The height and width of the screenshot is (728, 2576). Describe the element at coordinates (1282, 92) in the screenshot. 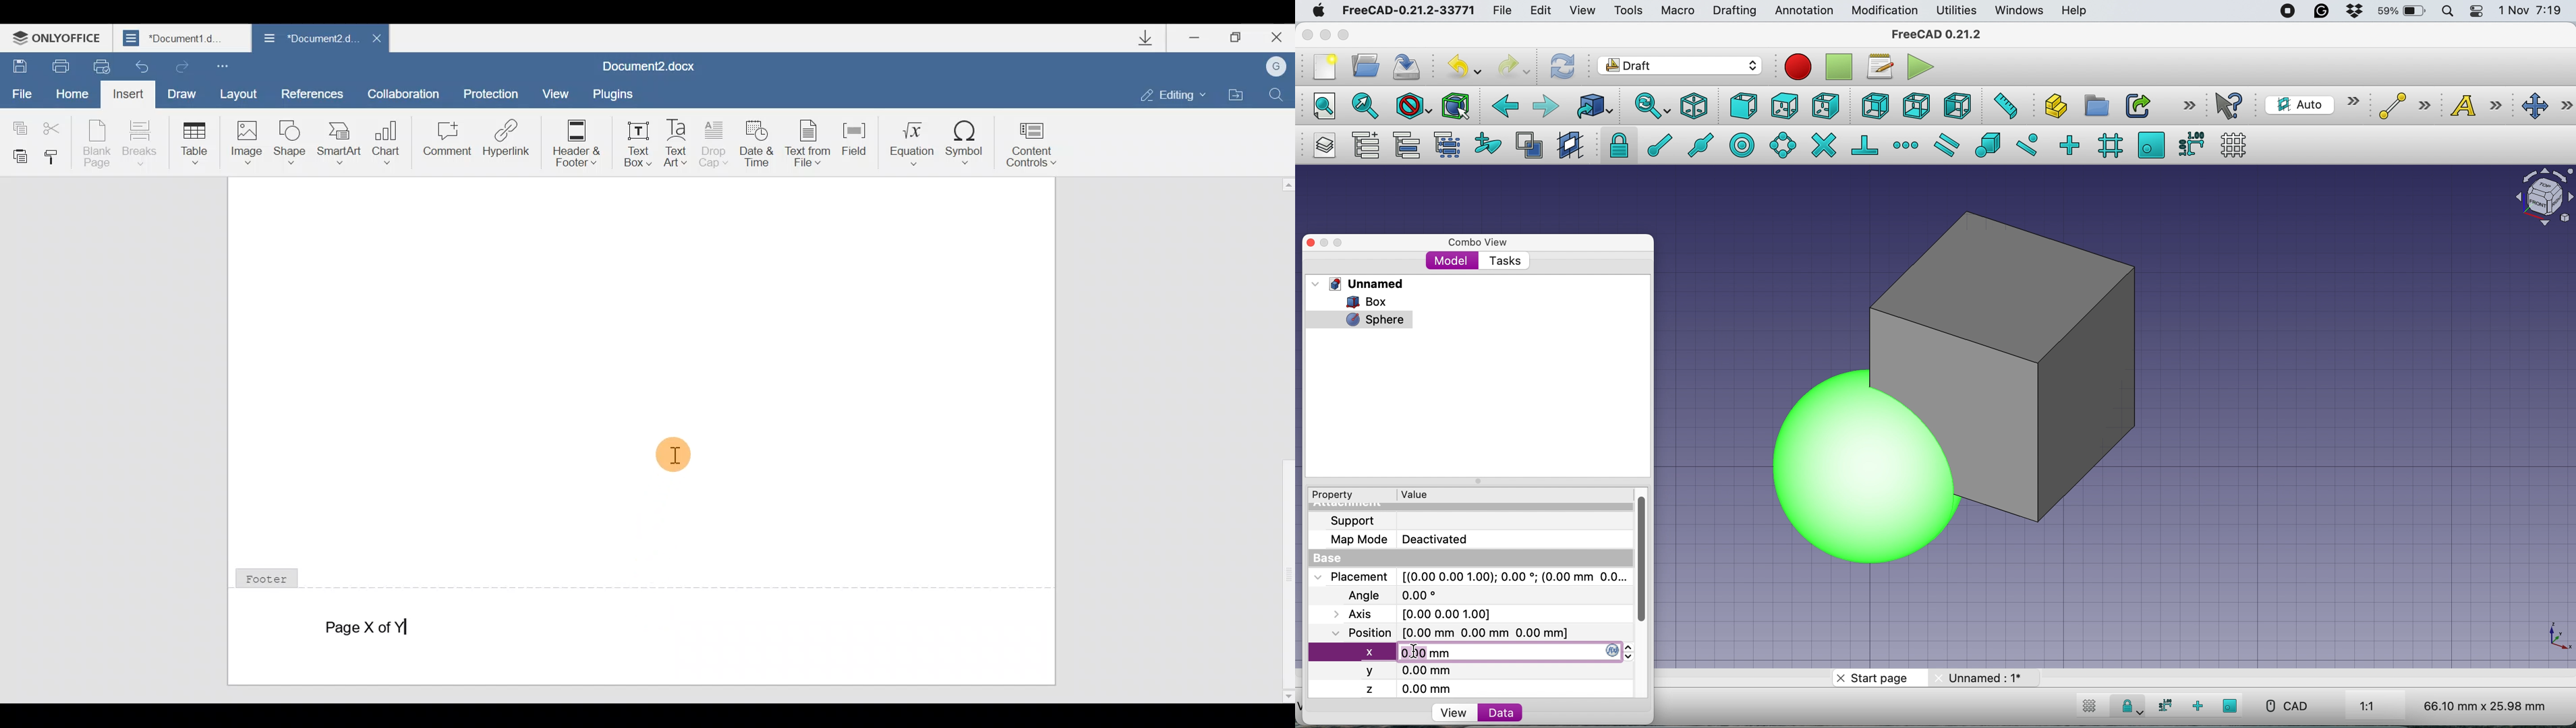

I see `Find` at that location.